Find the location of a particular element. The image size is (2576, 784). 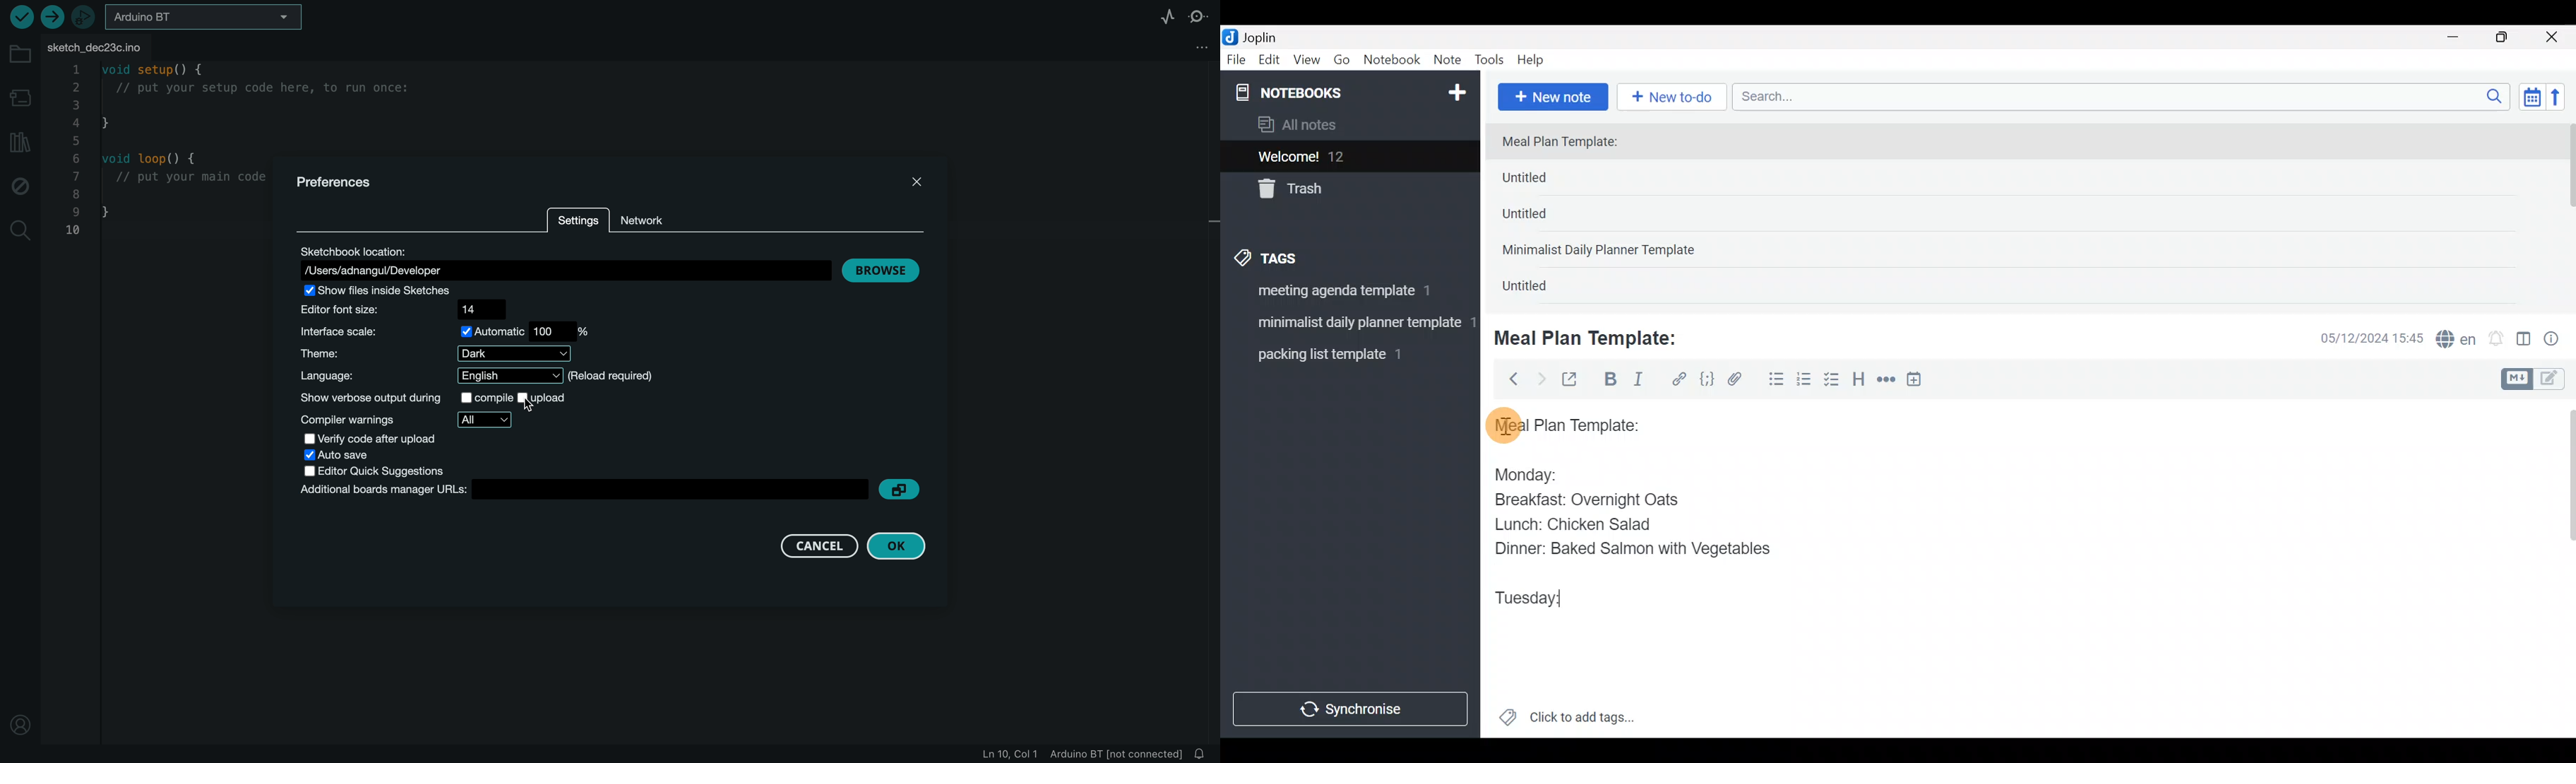

Checkbox is located at coordinates (1833, 381).